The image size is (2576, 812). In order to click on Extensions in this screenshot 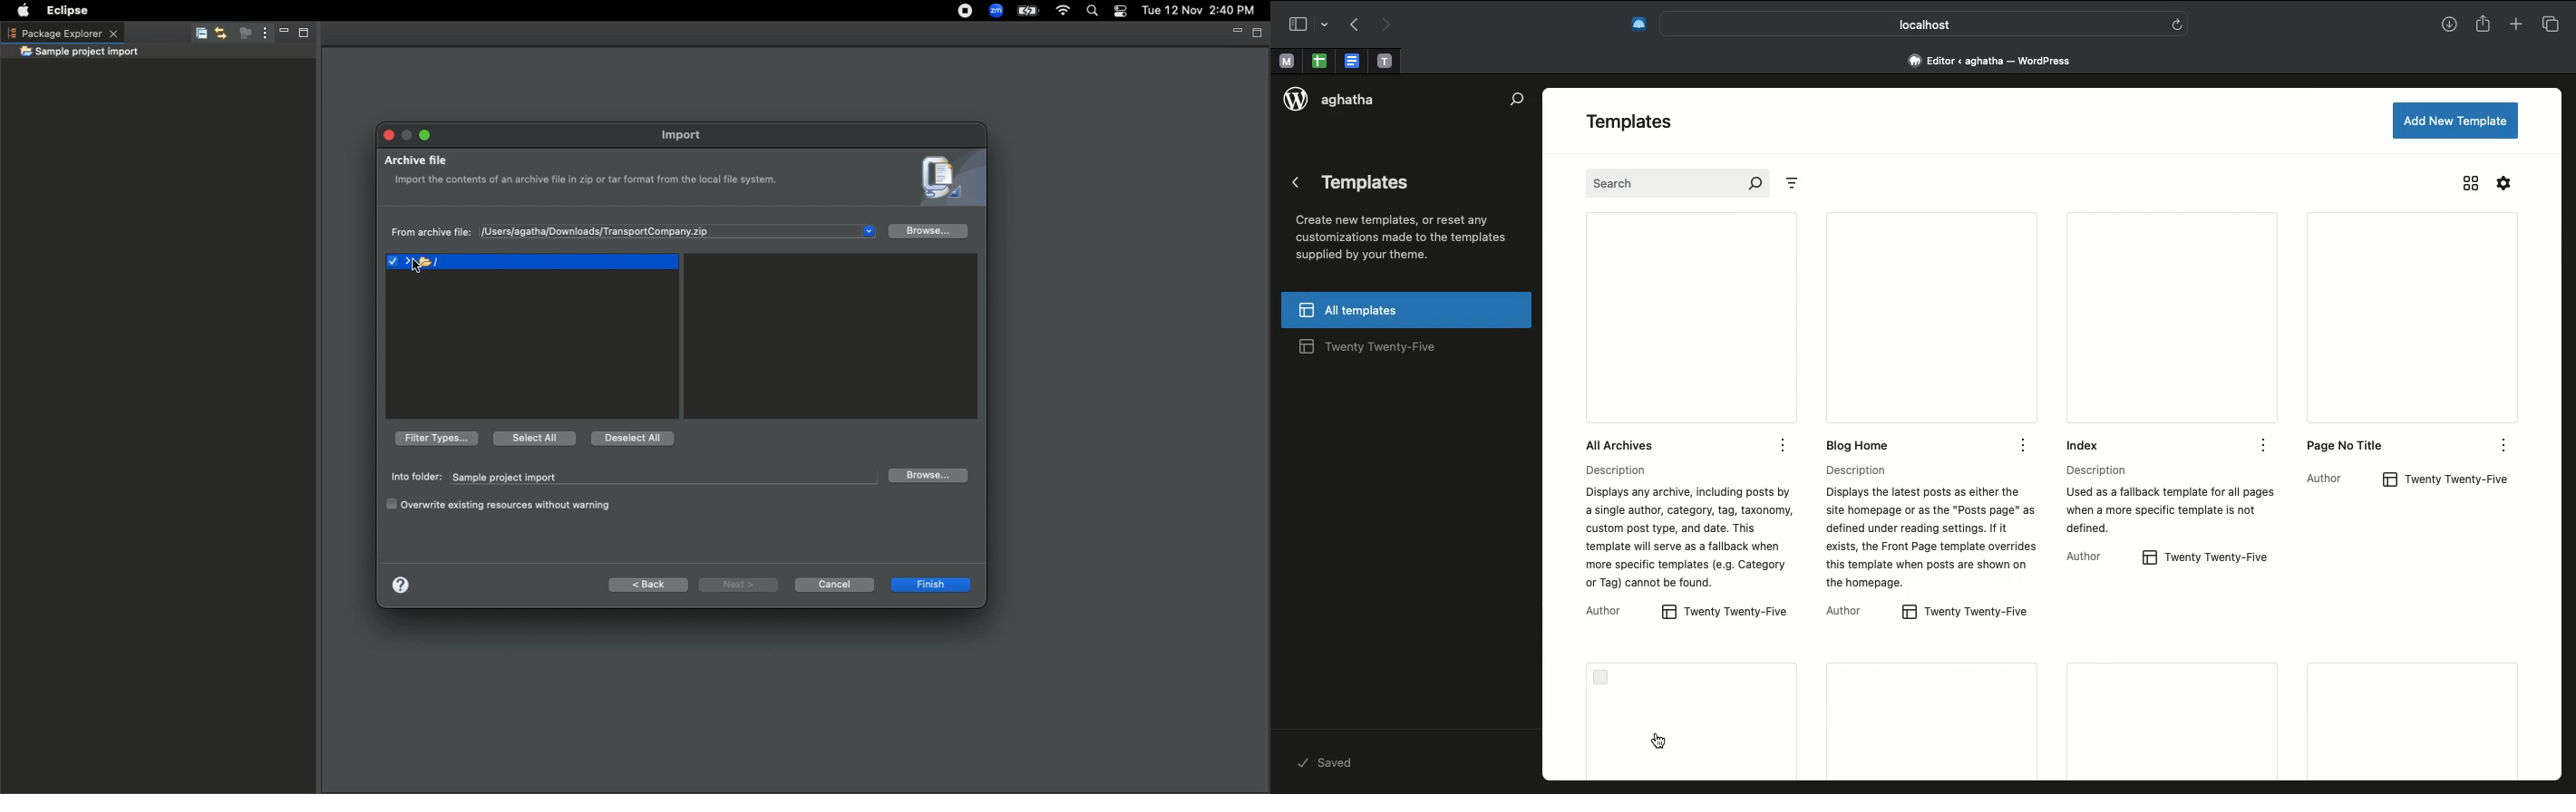, I will do `click(1637, 25)`.